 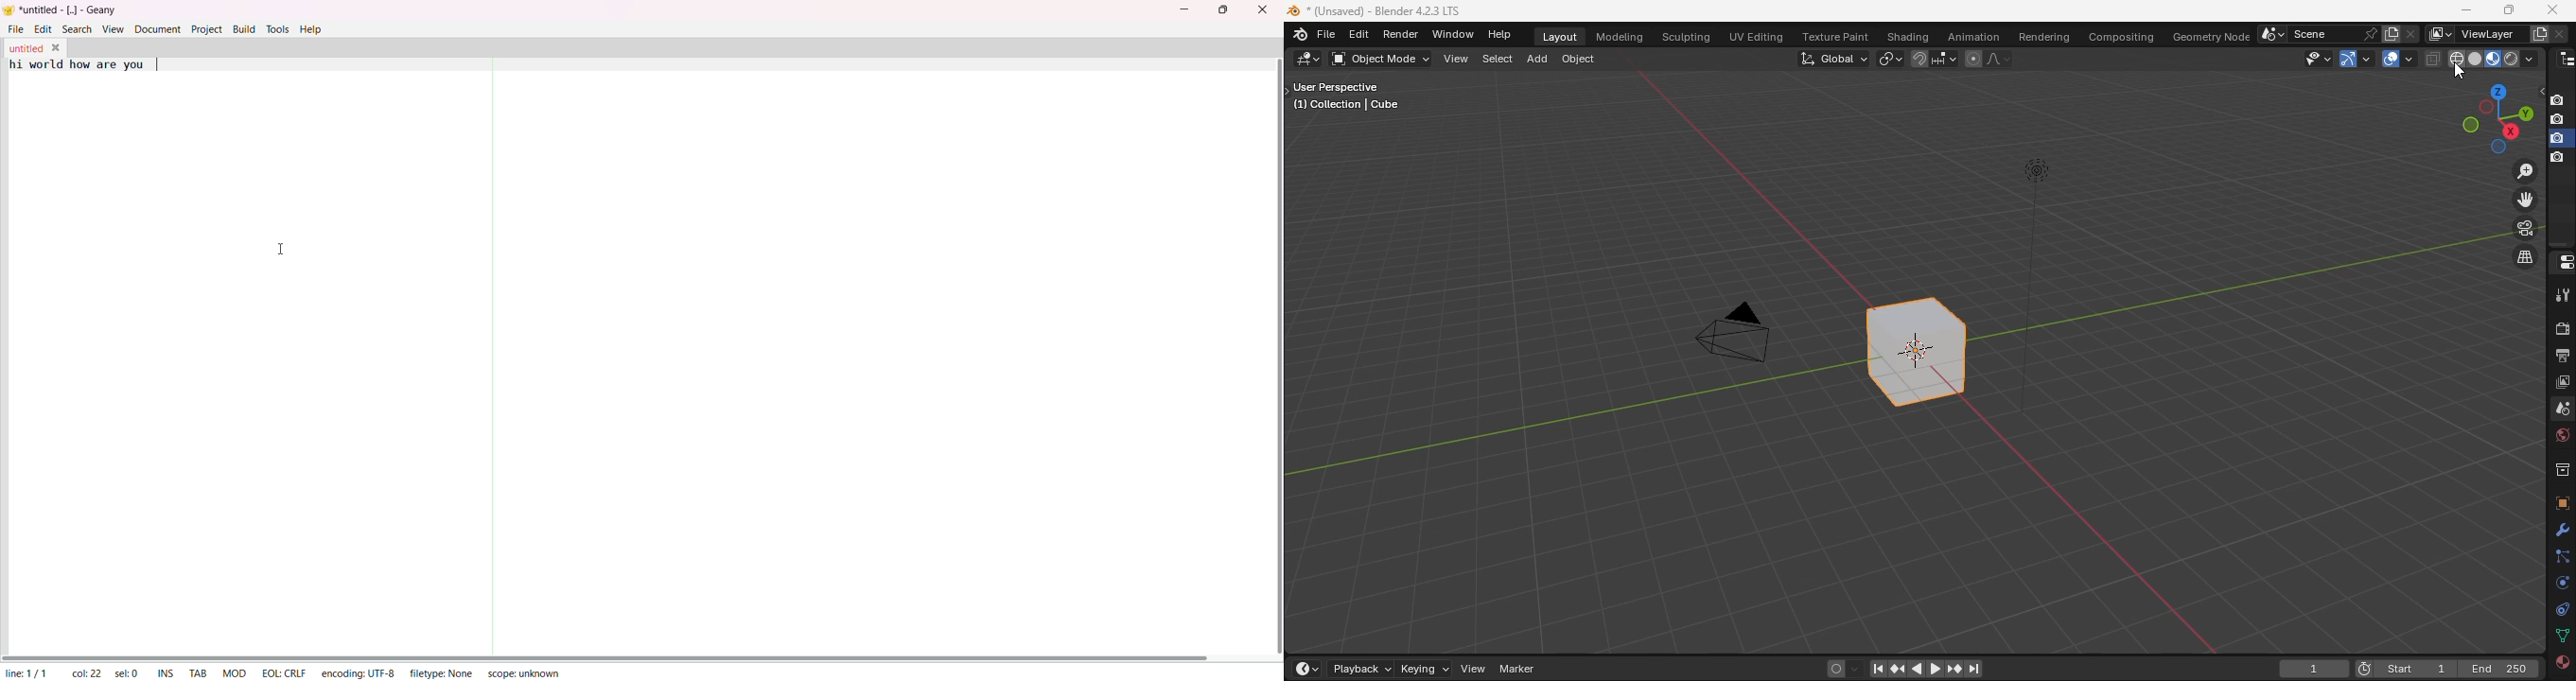 What do you see at coordinates (1835, 669) in the screenshot?
I see `auto keying` at bounding box center [1835, 669].